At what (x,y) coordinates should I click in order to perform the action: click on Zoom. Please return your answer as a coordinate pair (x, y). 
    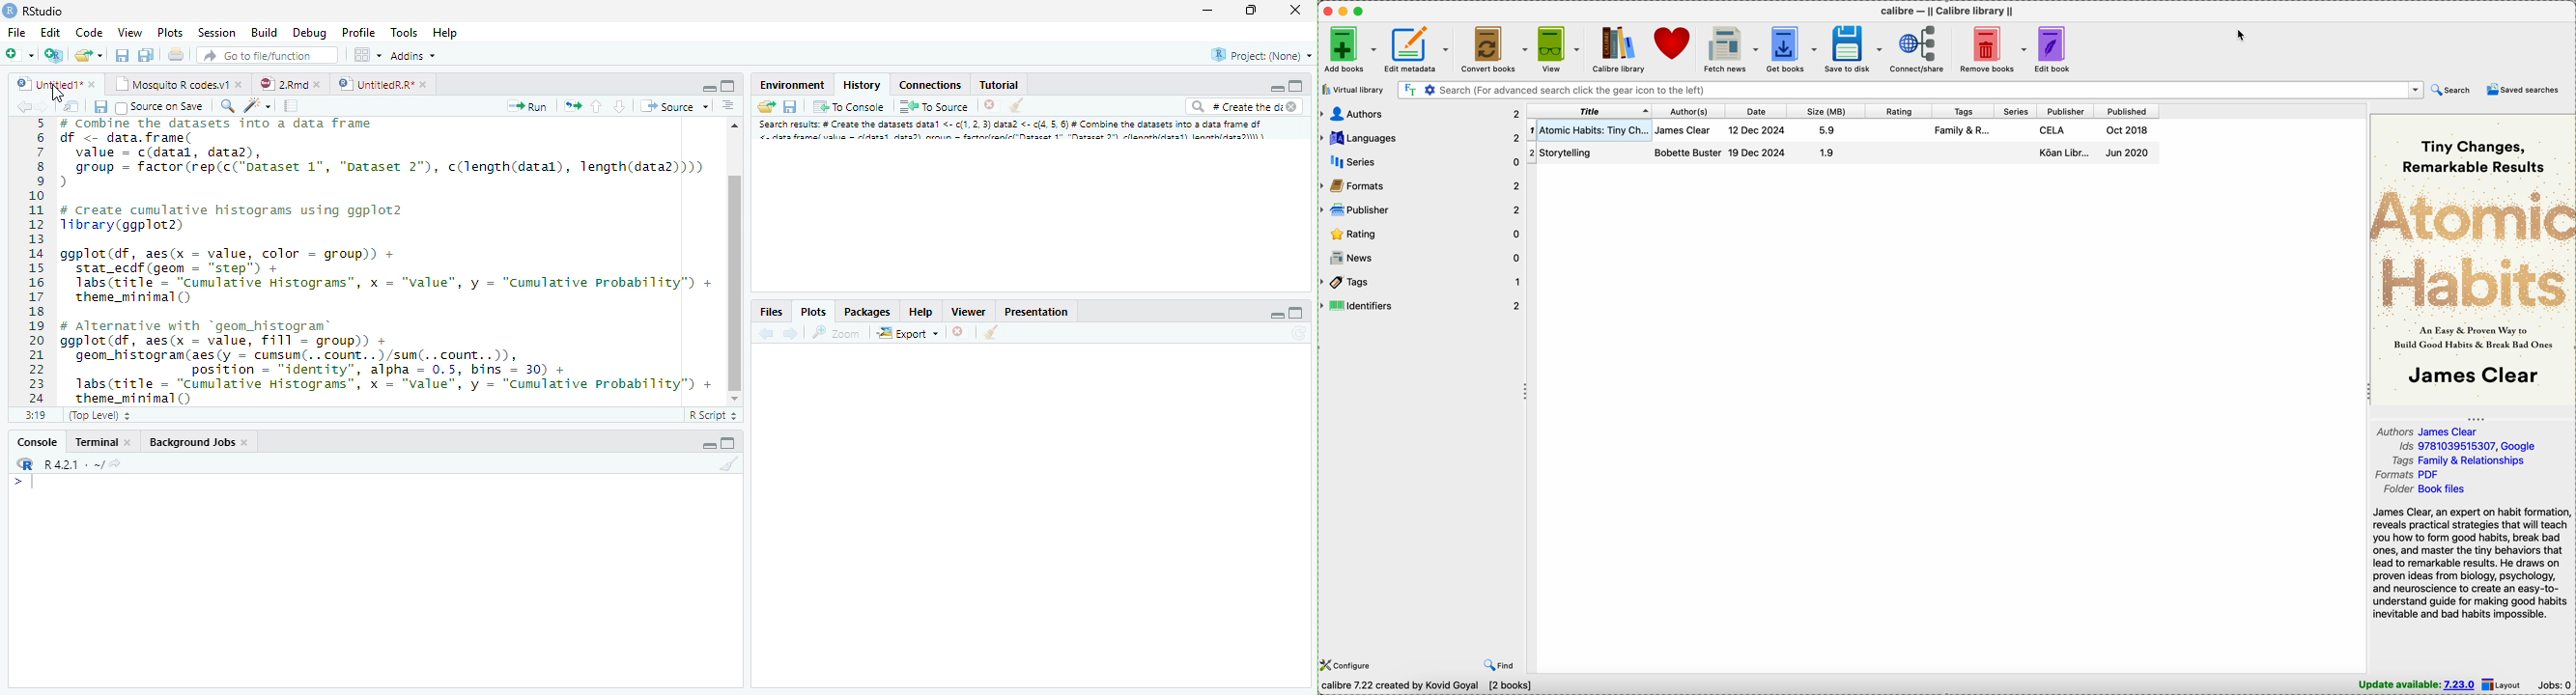
    Looking at the image, I should click on (227, 108).